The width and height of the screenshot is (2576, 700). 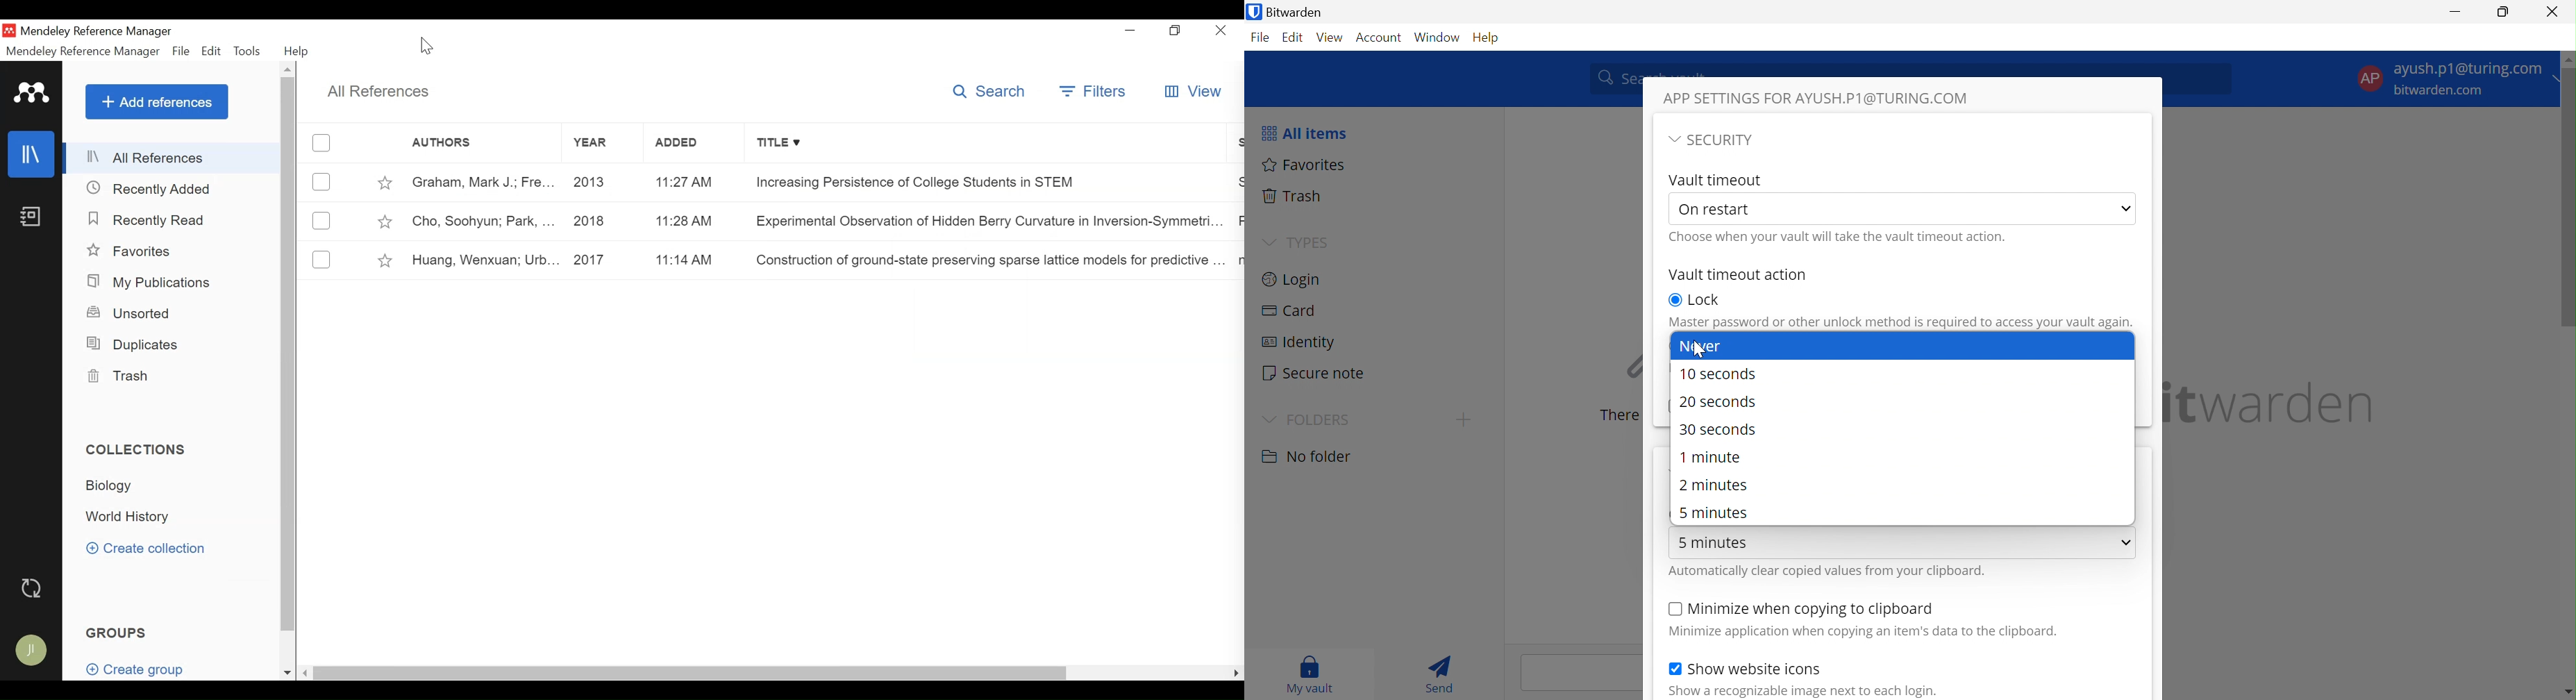 I want to click on Never, so click(x=1700, y=347).